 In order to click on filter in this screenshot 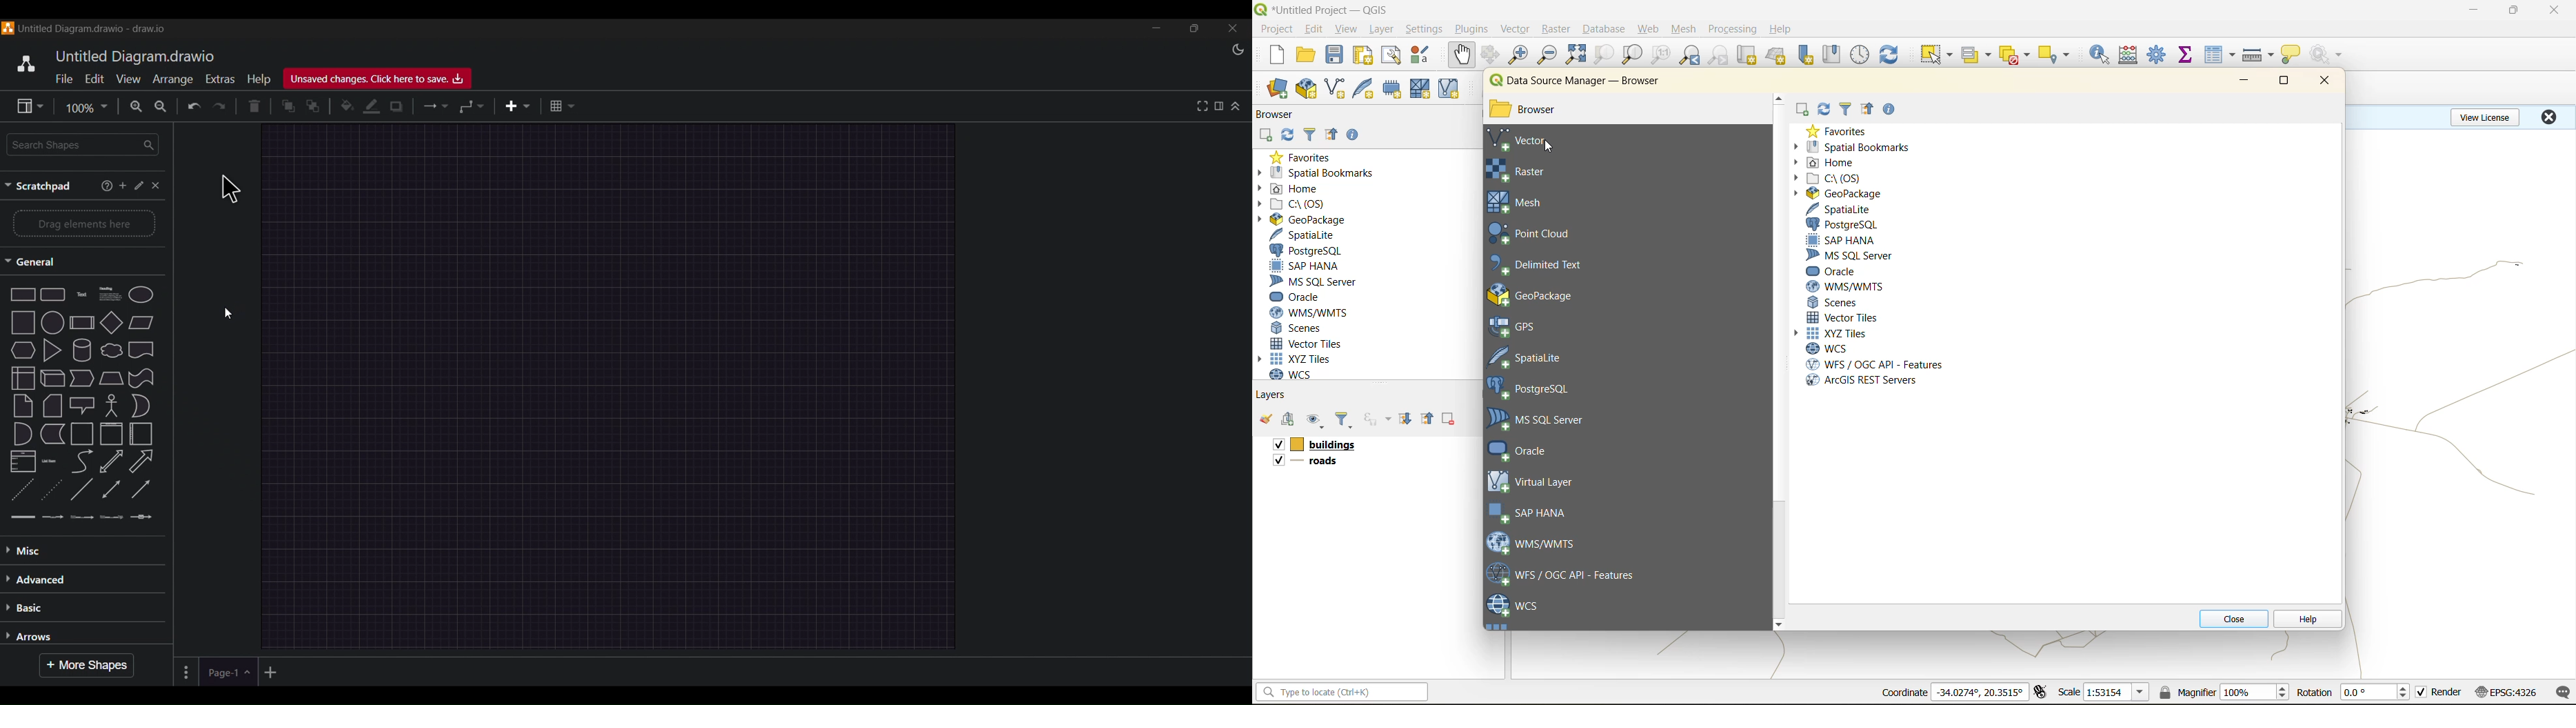, I will do `click(1344, 421)`.